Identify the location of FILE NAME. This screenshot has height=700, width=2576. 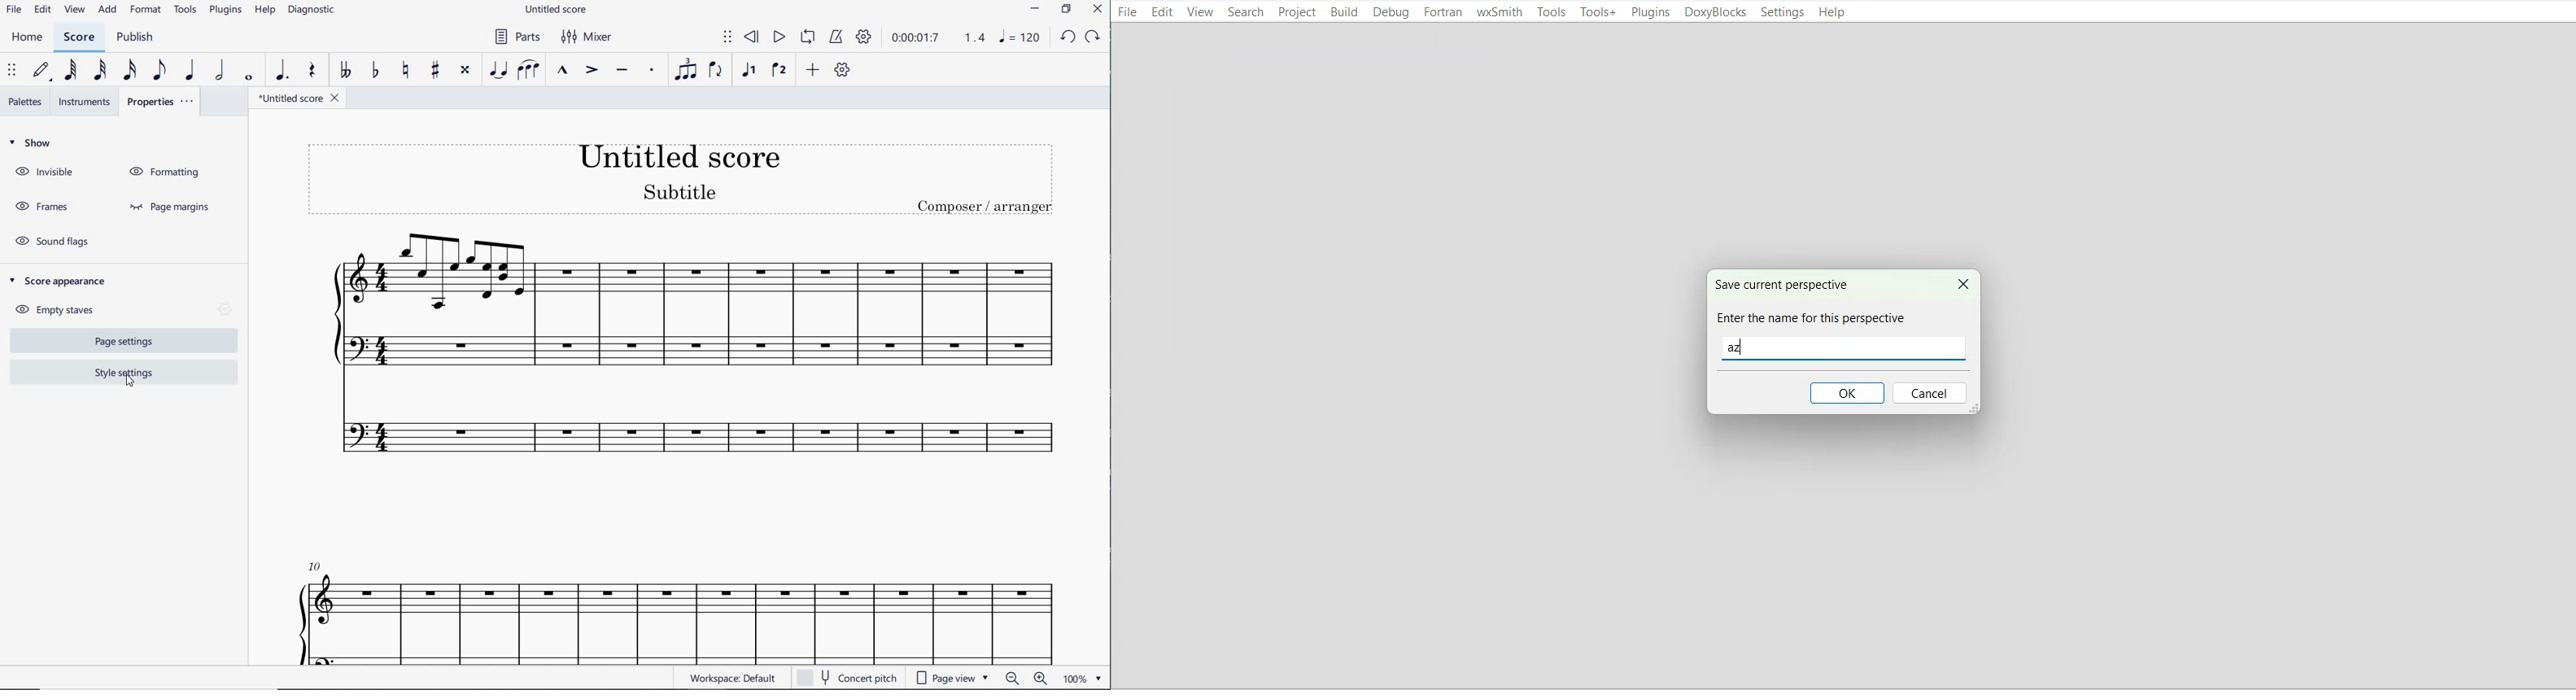
(554, 9).